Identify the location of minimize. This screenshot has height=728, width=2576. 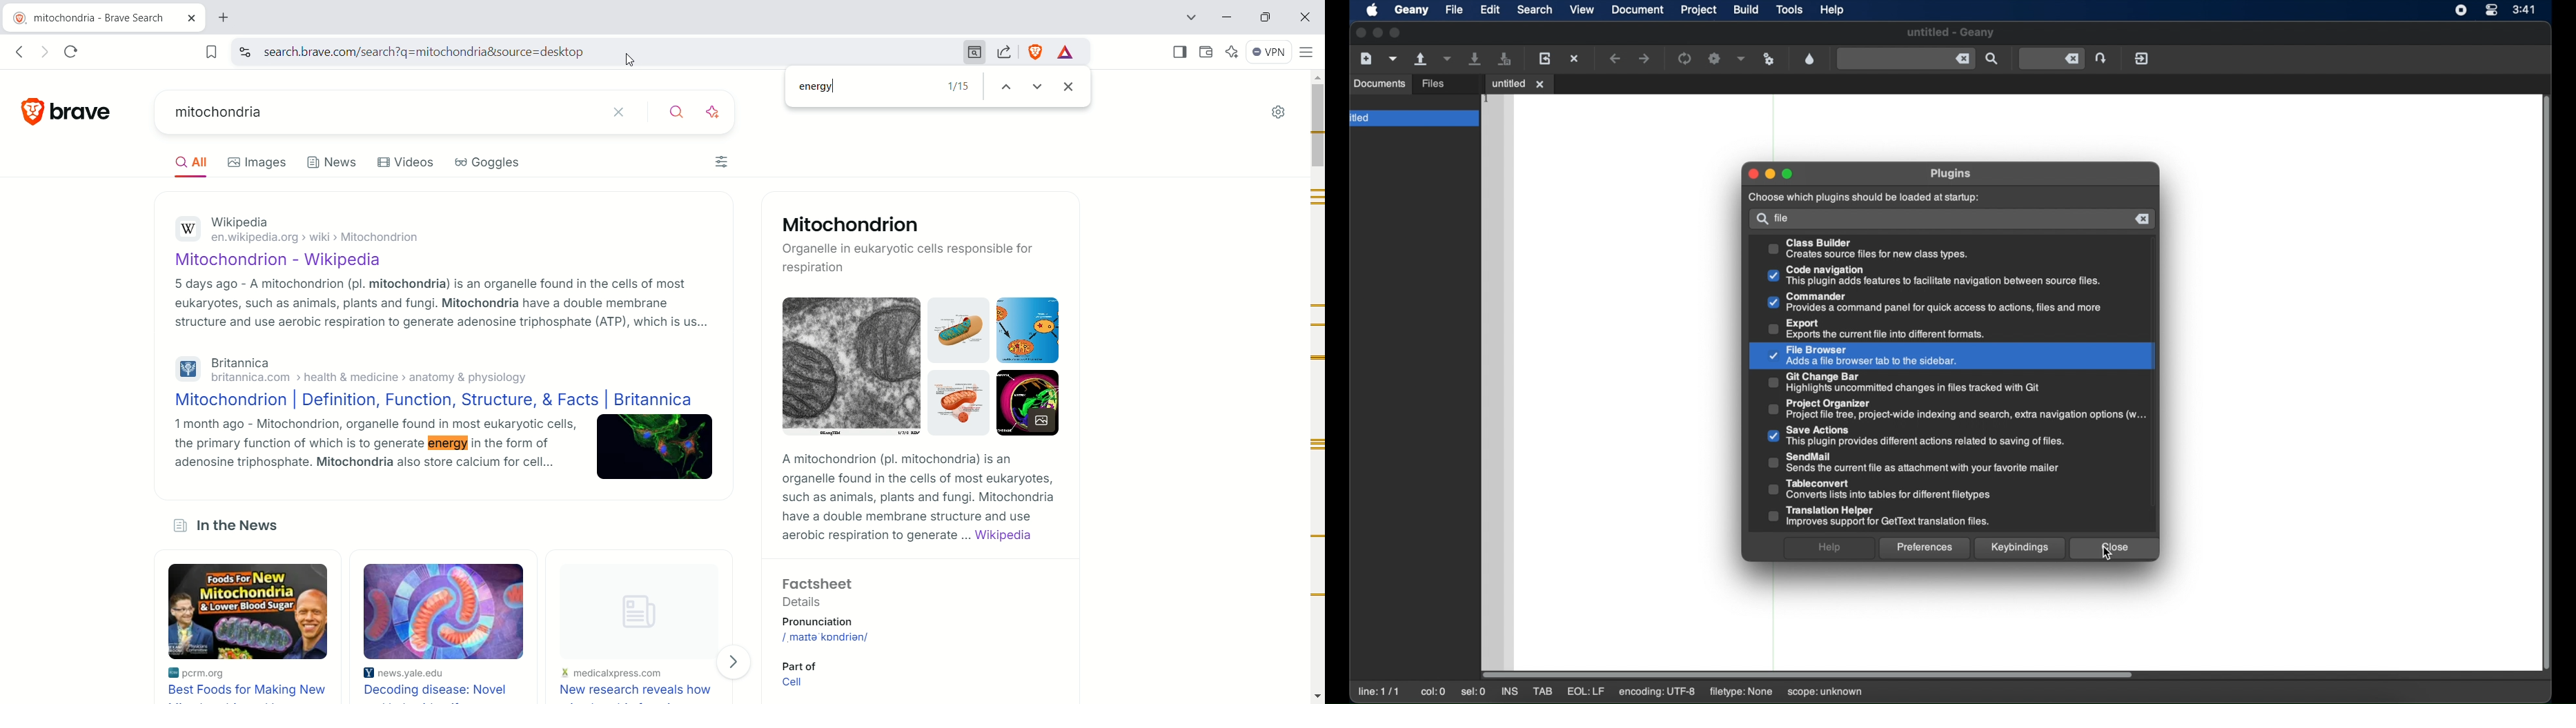
(1227, 18).